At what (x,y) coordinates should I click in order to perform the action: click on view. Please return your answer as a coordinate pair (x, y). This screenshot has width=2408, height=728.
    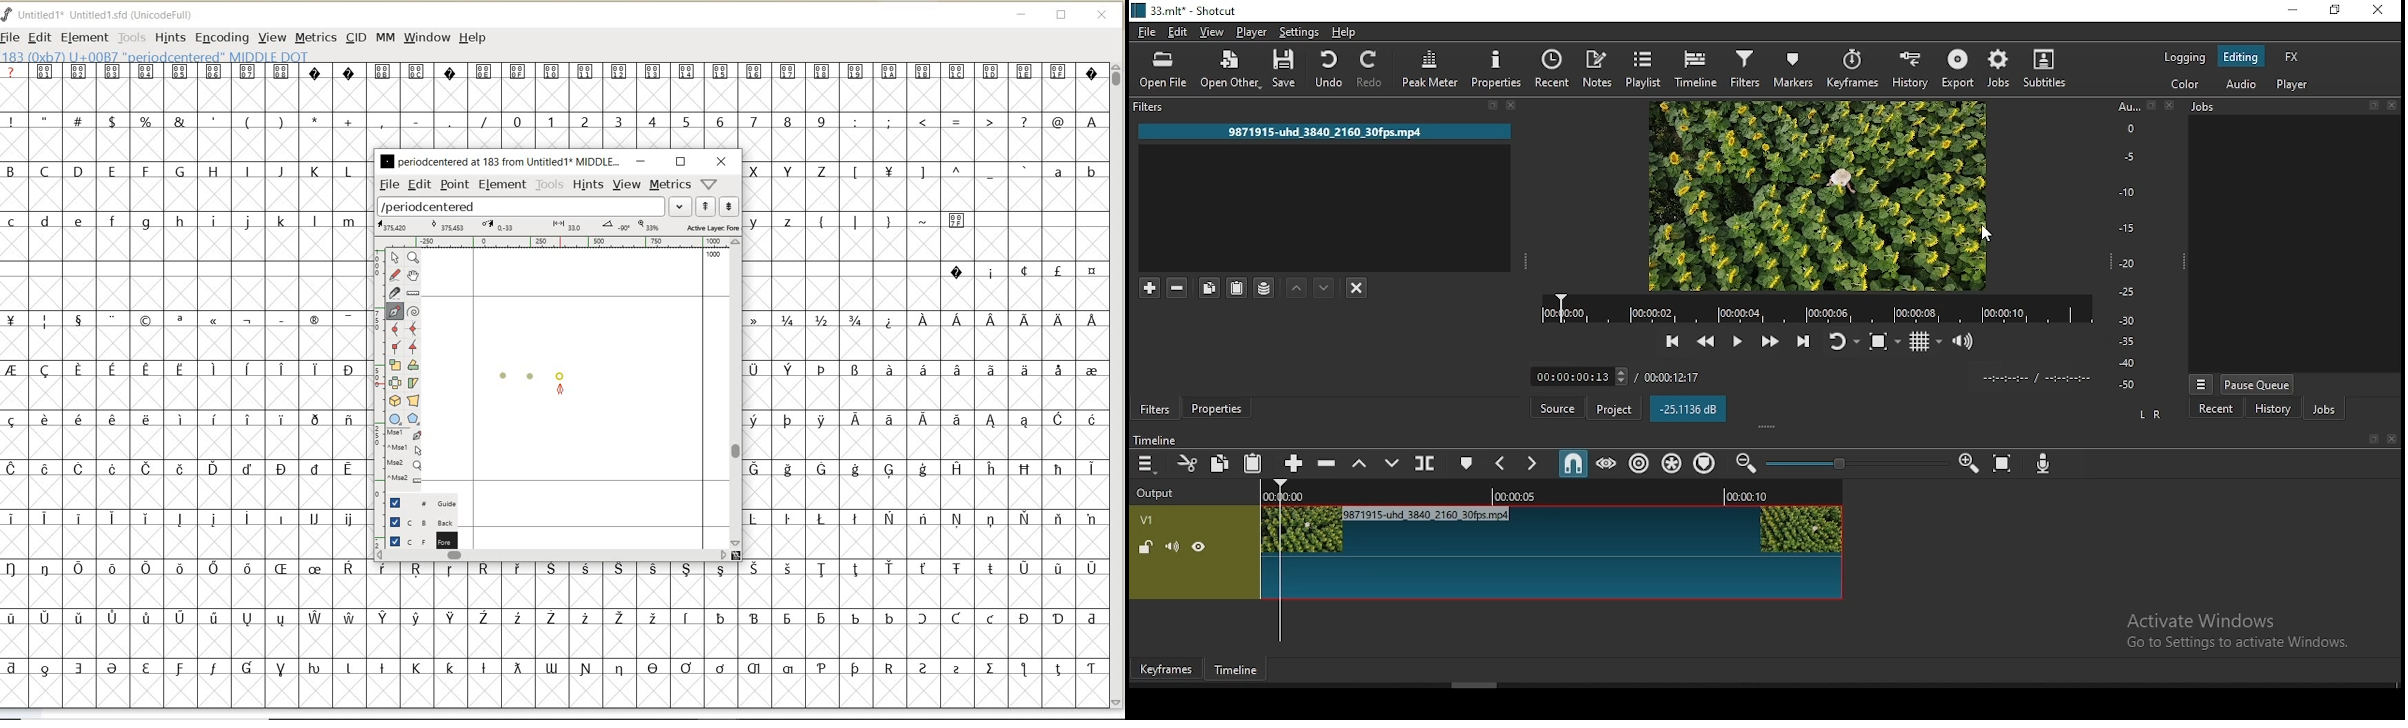
    Looking at the image, I should click on (1212, 31).